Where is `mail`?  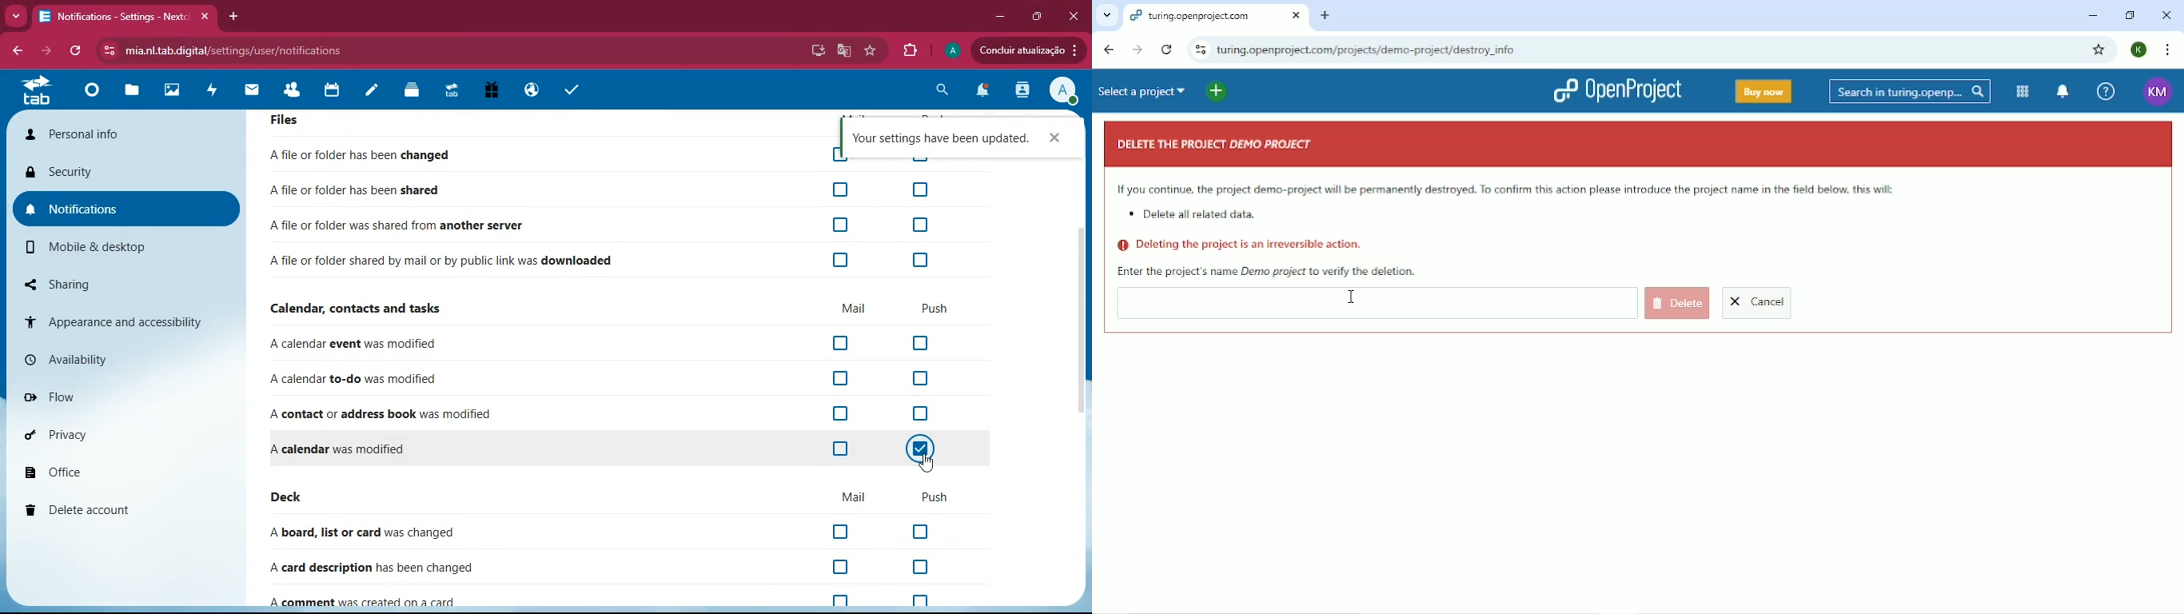 mail is located at coordinates (849, 497).